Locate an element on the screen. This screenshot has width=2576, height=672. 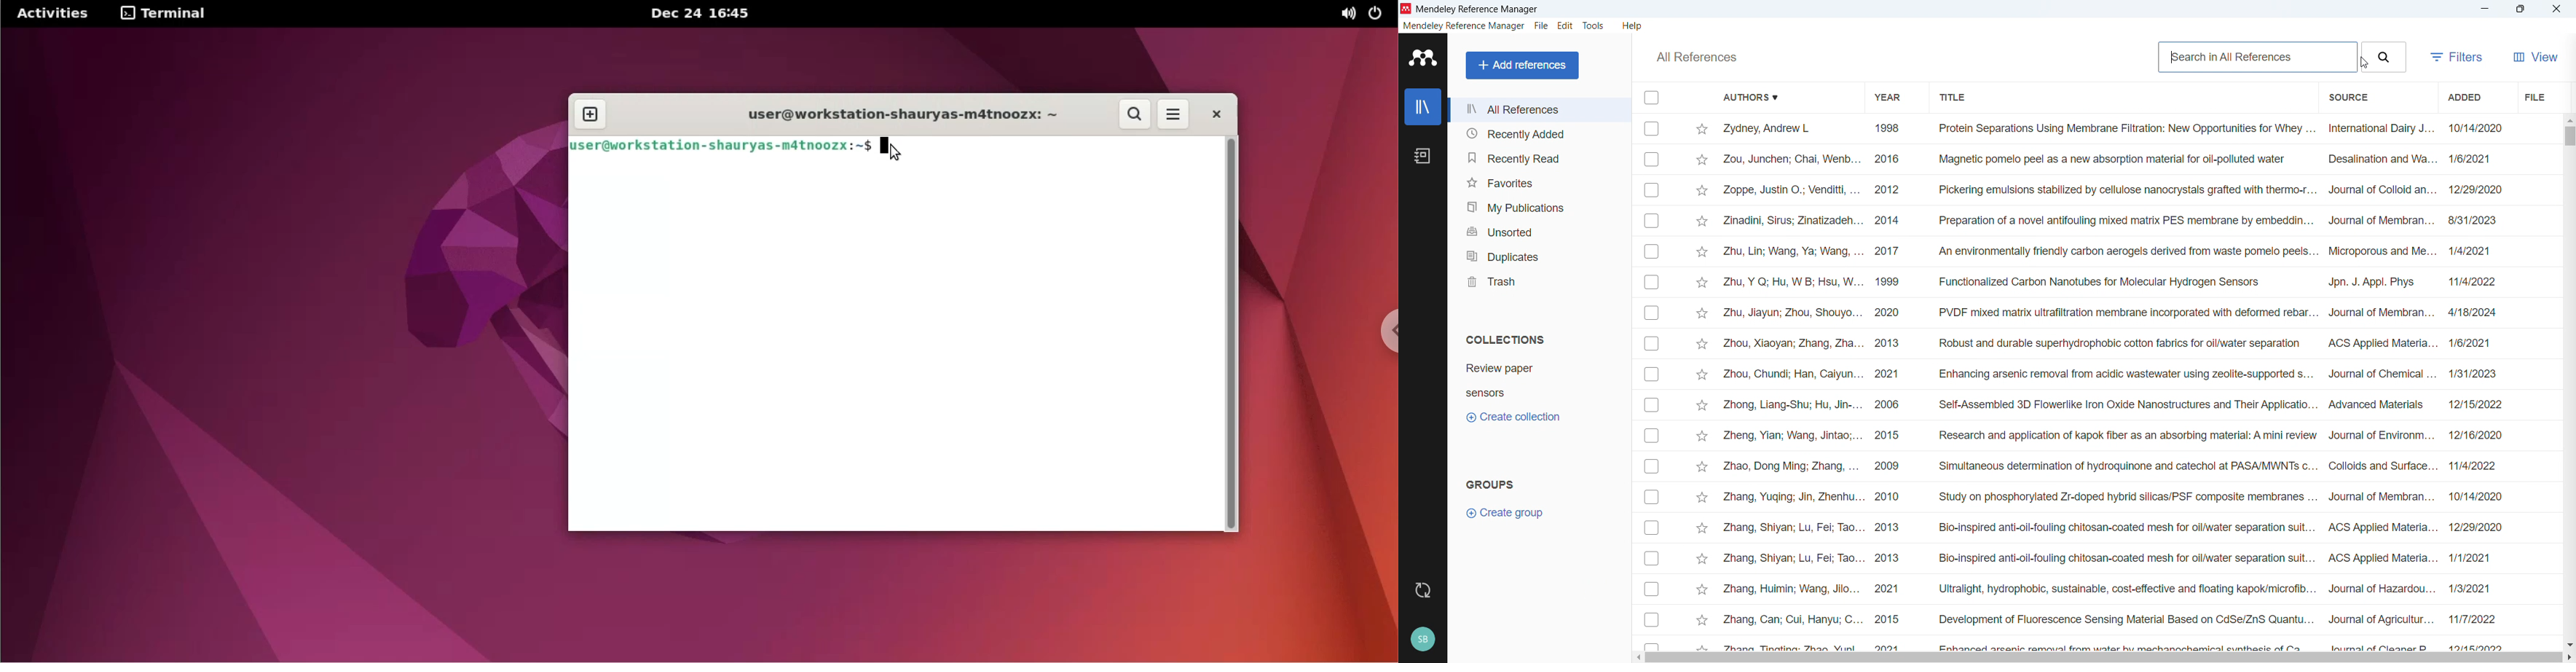
Dates of adding individual entries  is located at coordinates (2480, 384).